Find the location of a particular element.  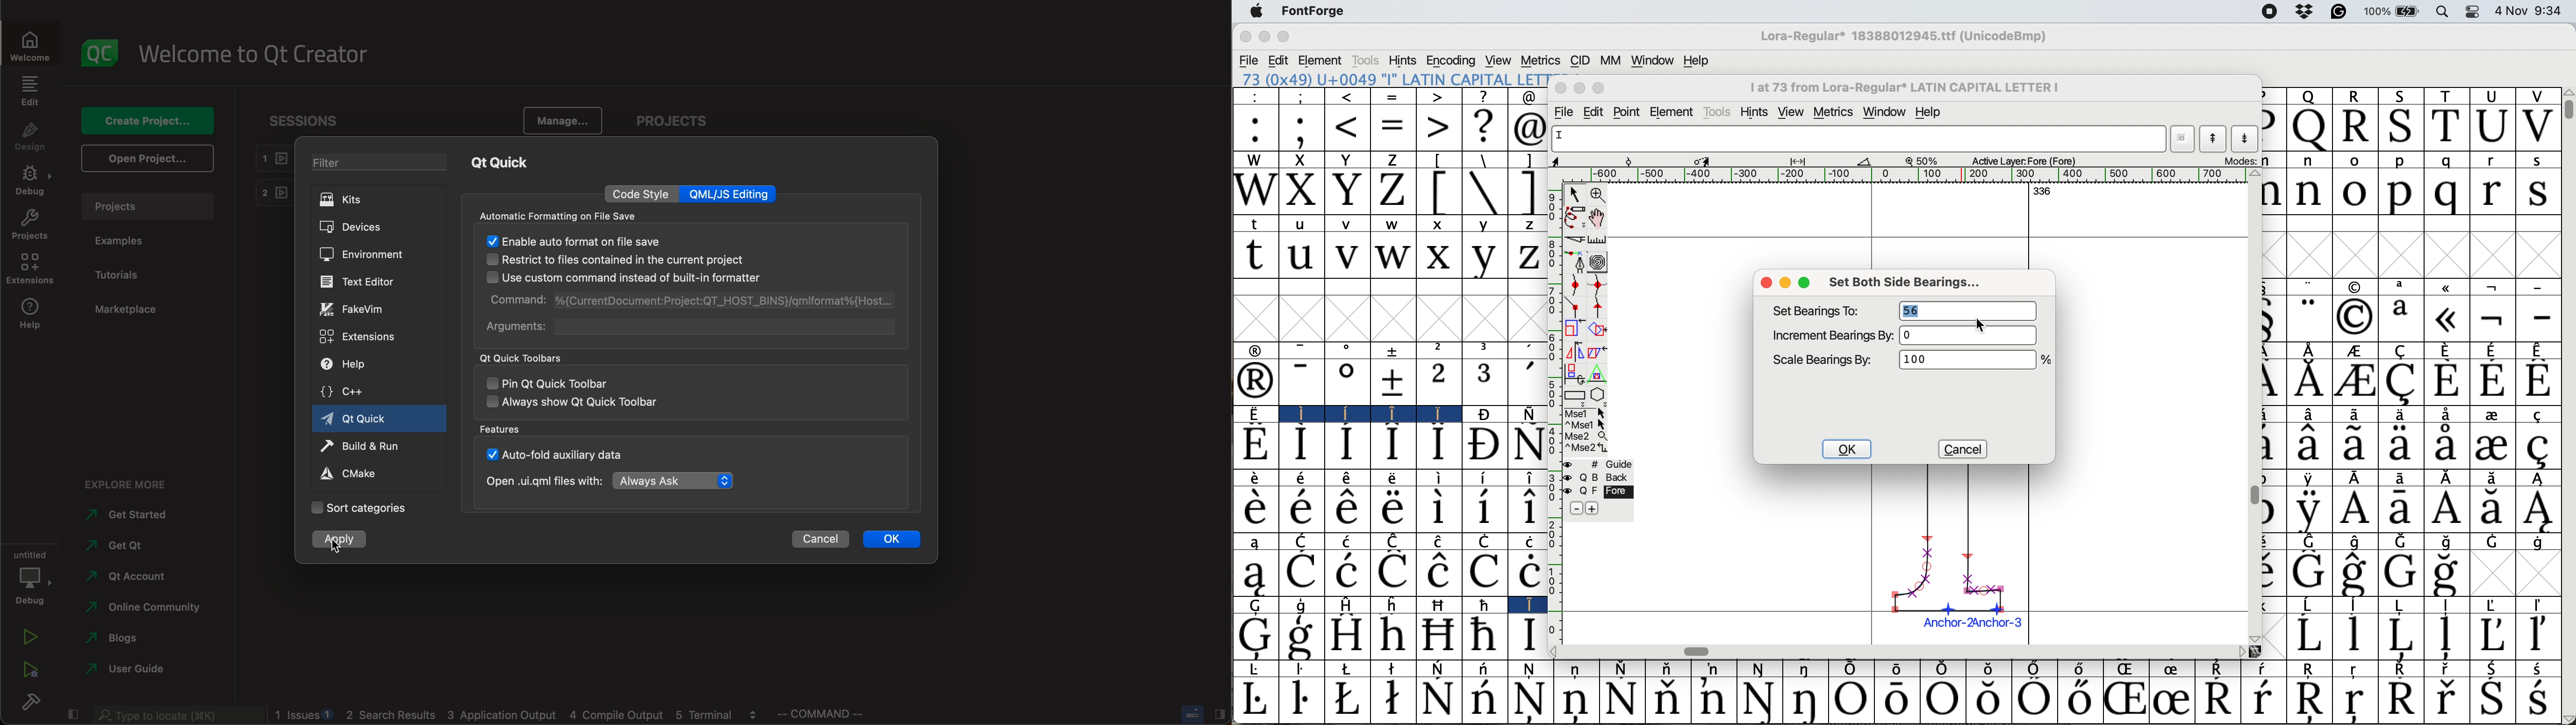

Symbol is located at coordinates (2402, 572).